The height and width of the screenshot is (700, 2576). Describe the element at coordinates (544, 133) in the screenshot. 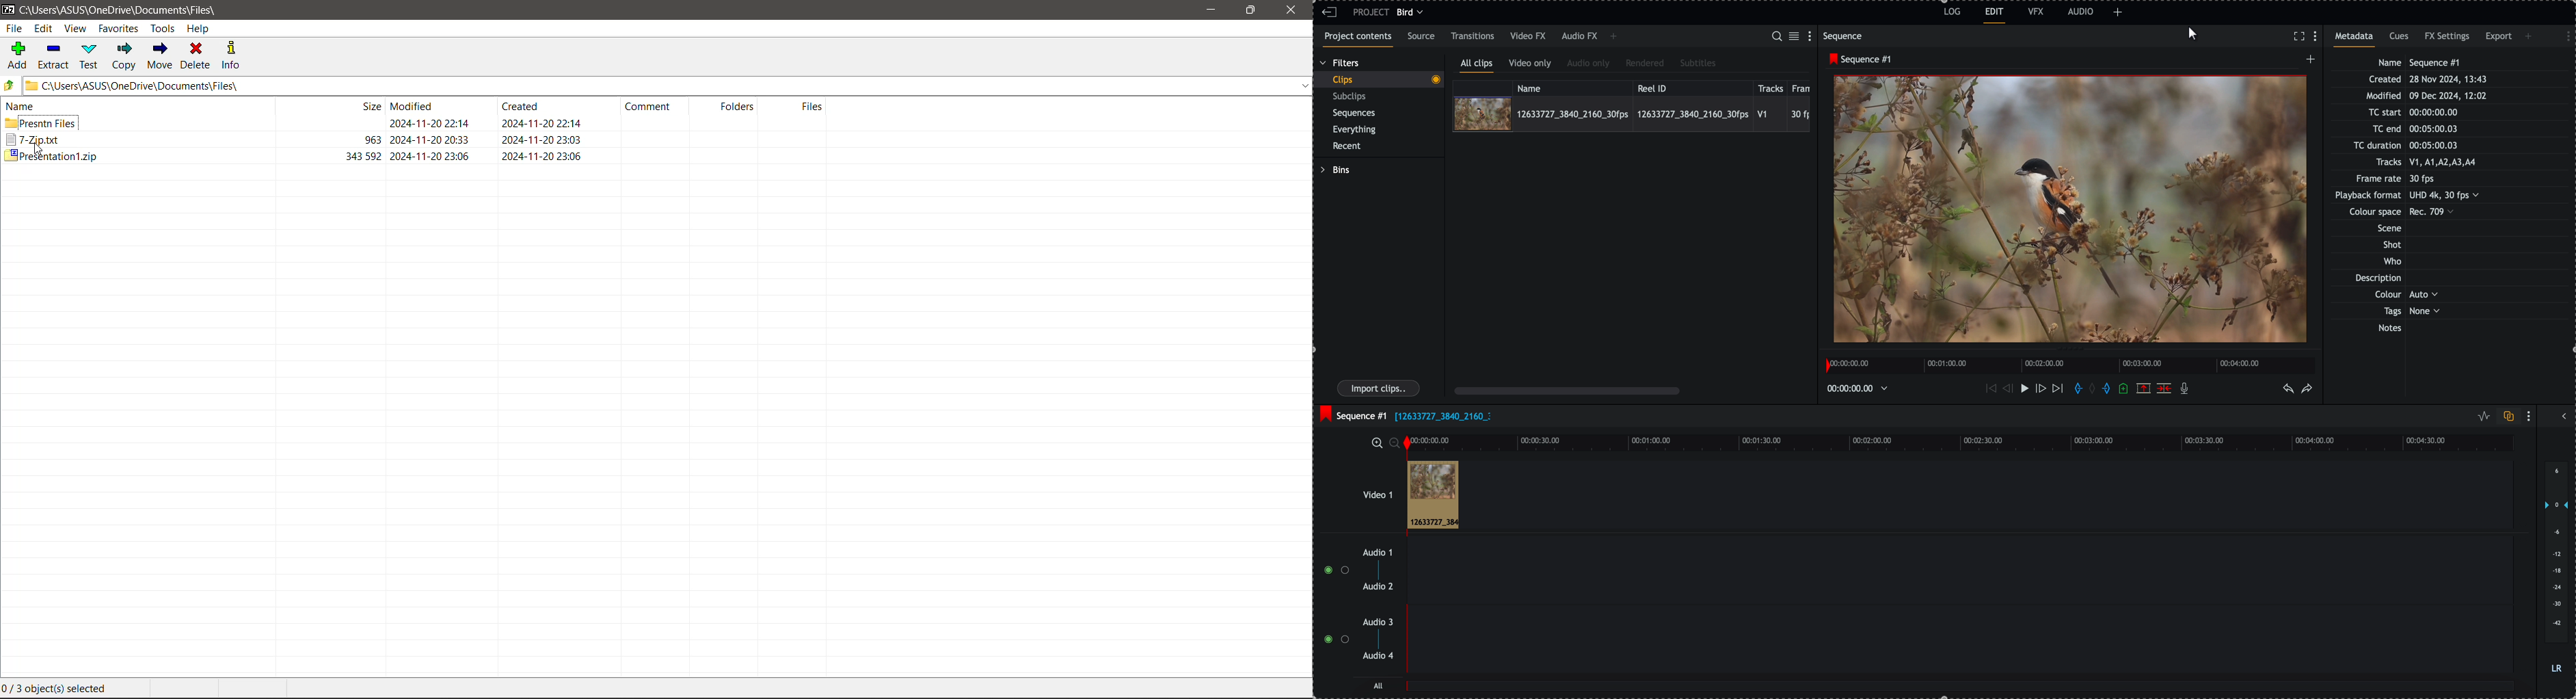

I see `Created` at that location.